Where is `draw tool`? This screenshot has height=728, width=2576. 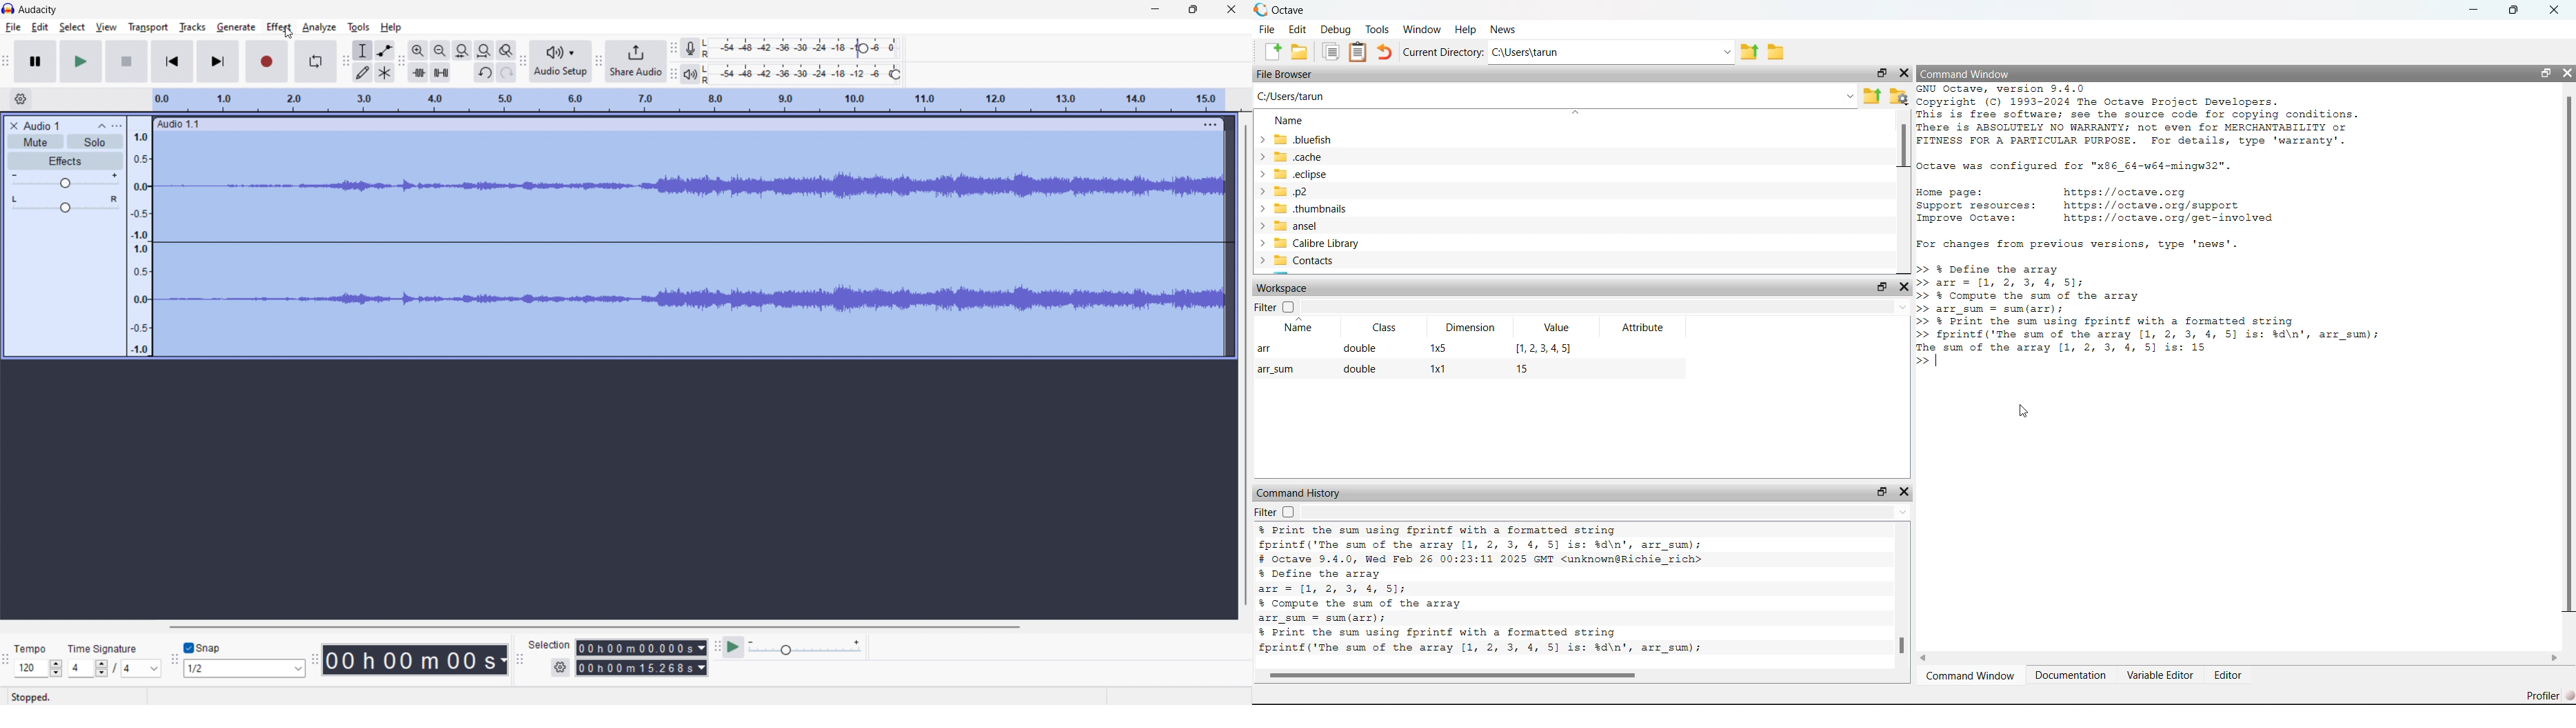
draw tool is located at coordinates (363, 72).